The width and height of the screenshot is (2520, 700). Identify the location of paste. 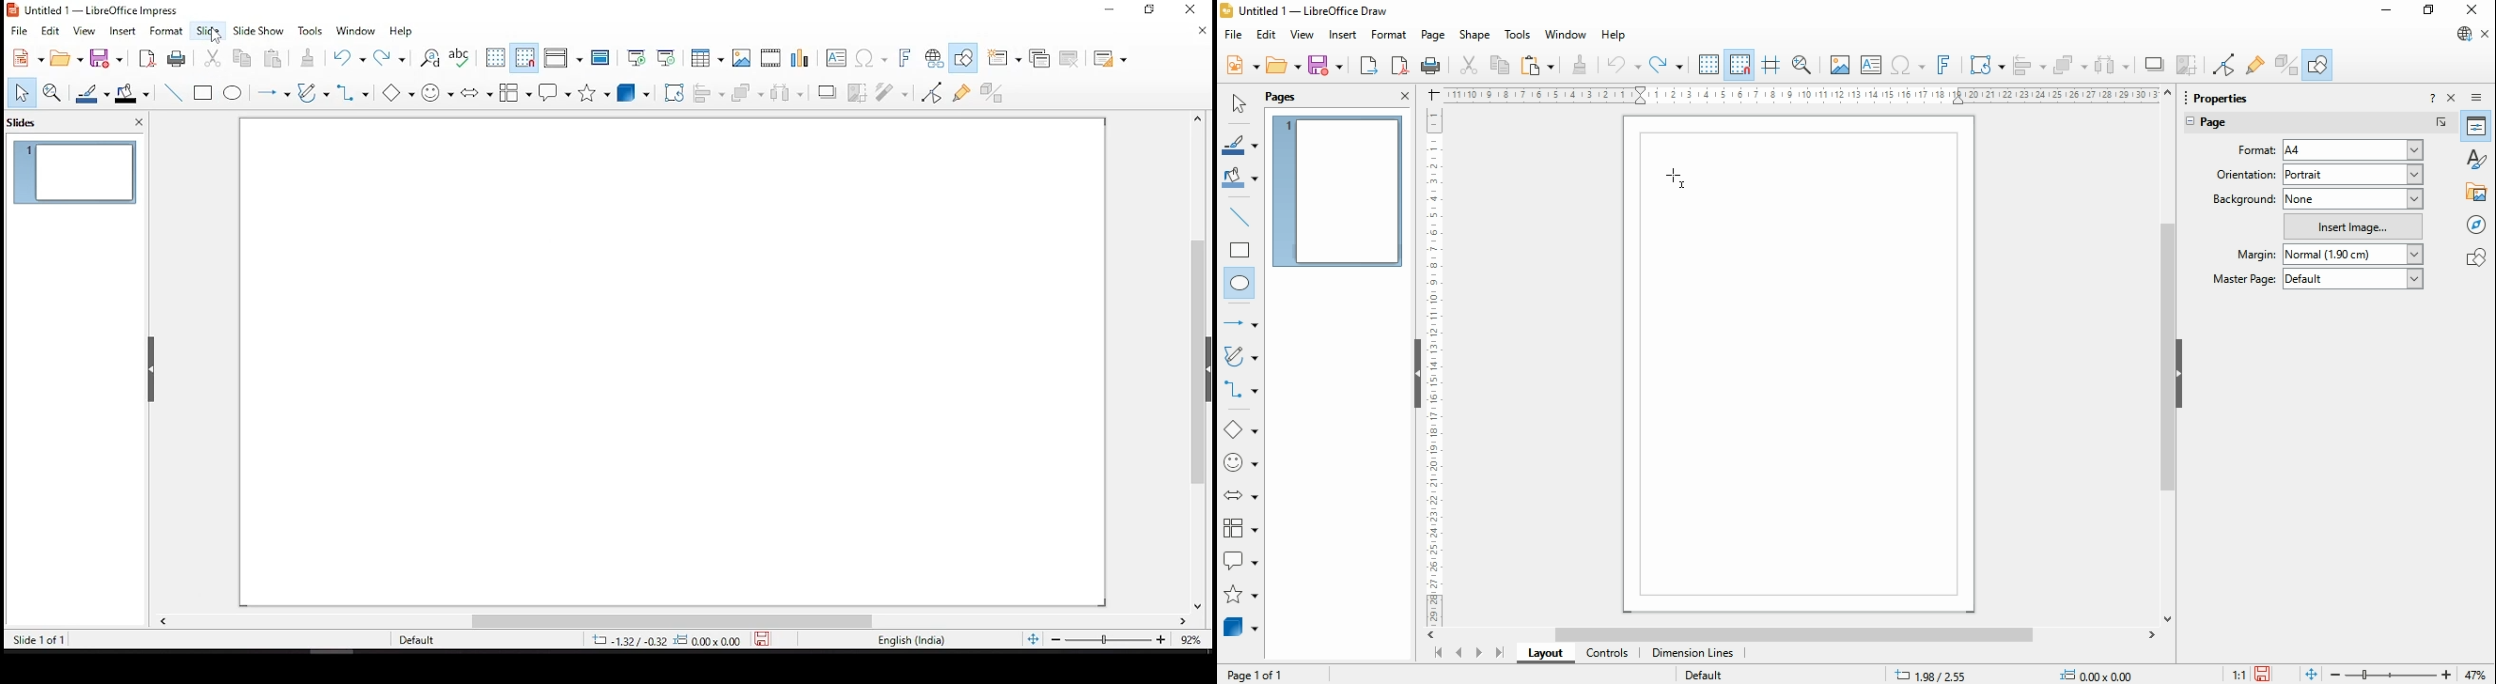
(276, 57).